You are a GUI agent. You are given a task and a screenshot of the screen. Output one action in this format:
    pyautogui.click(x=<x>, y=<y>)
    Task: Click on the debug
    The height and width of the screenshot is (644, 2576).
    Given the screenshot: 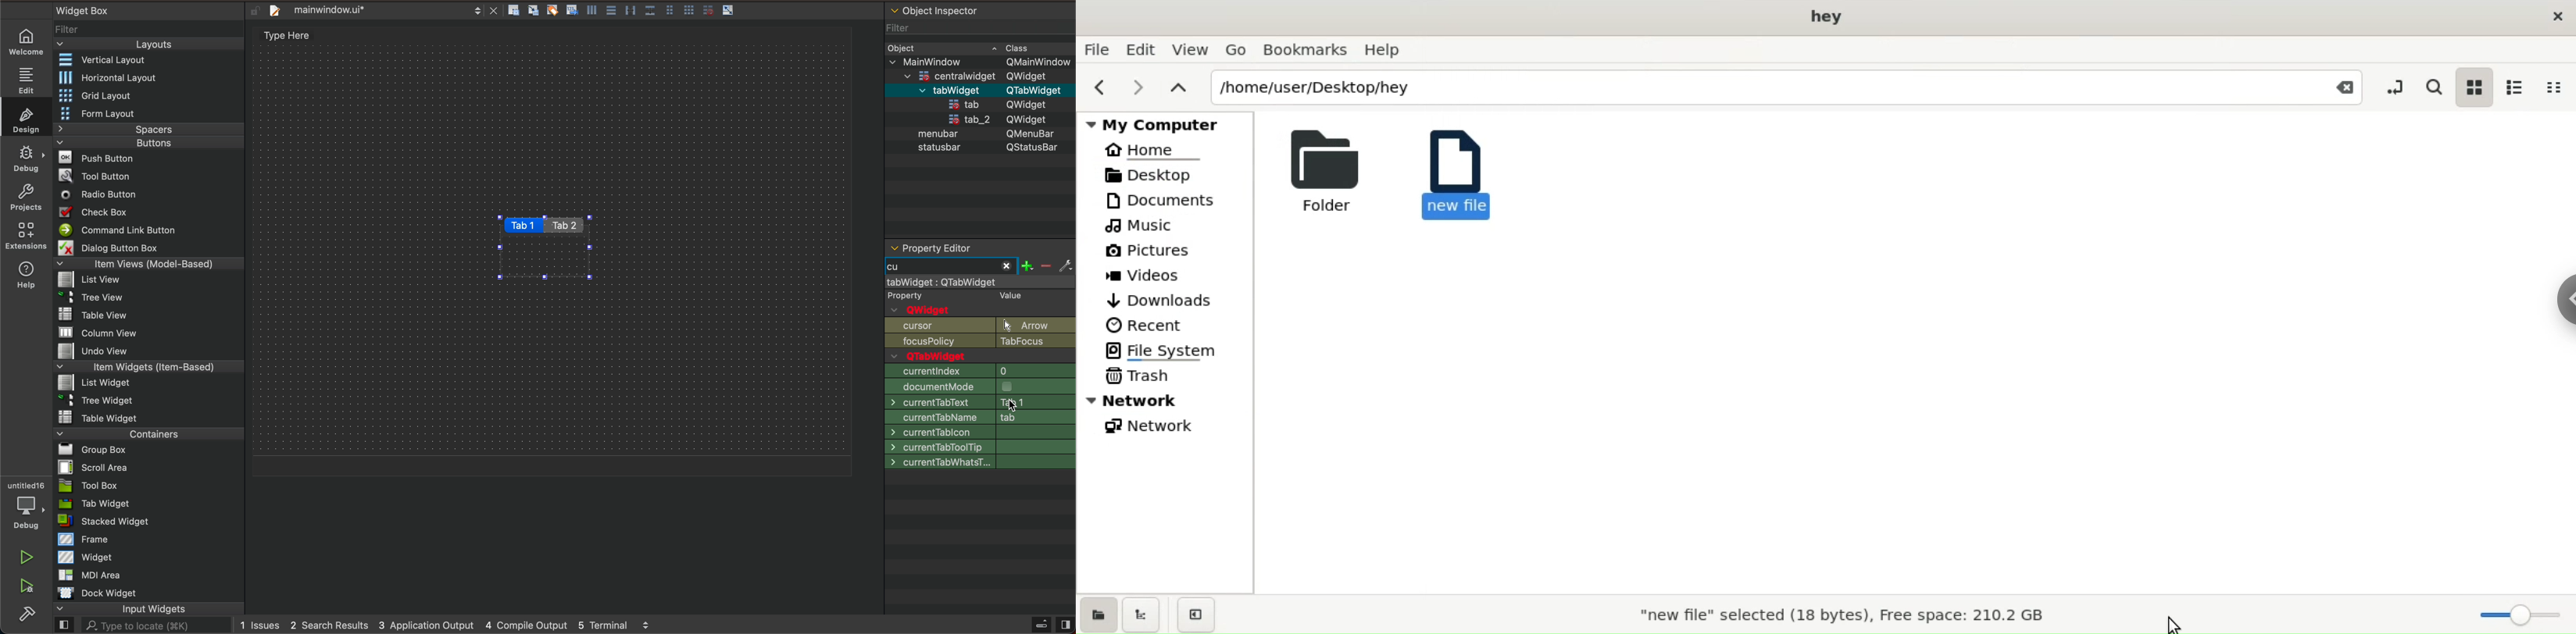 What is the action you would take?
    pyautogui.click(x=27, y=158)
    